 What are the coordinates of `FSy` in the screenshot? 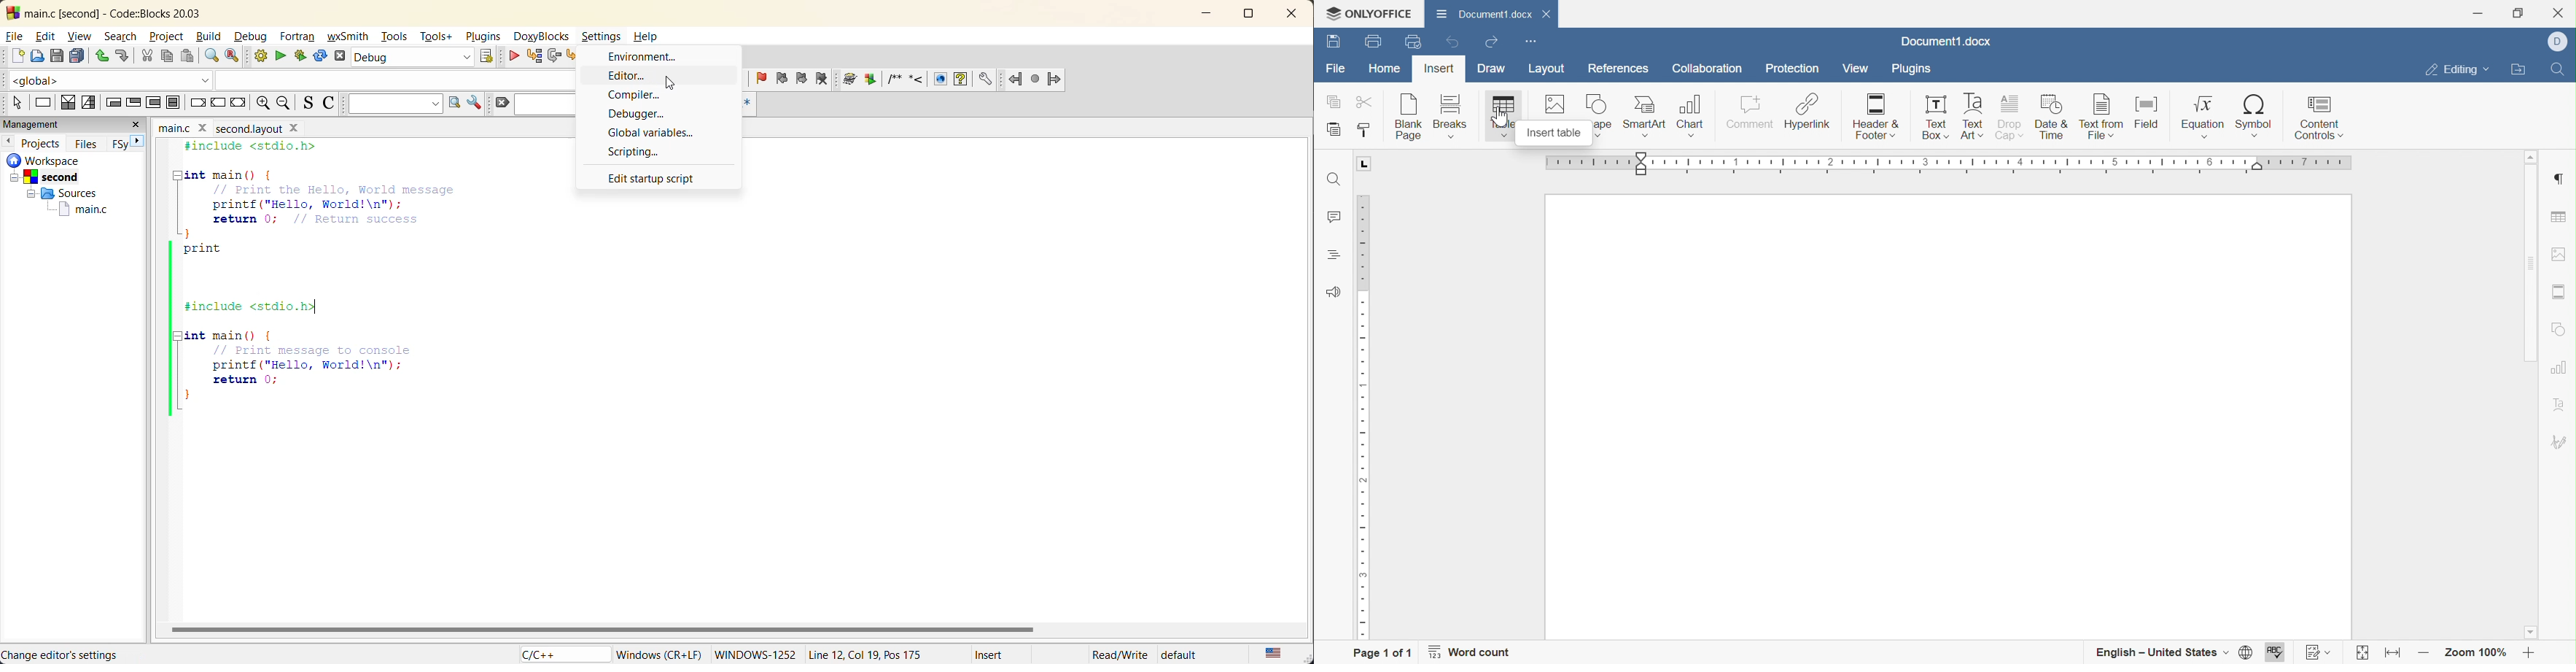 It's located at (119, 147).